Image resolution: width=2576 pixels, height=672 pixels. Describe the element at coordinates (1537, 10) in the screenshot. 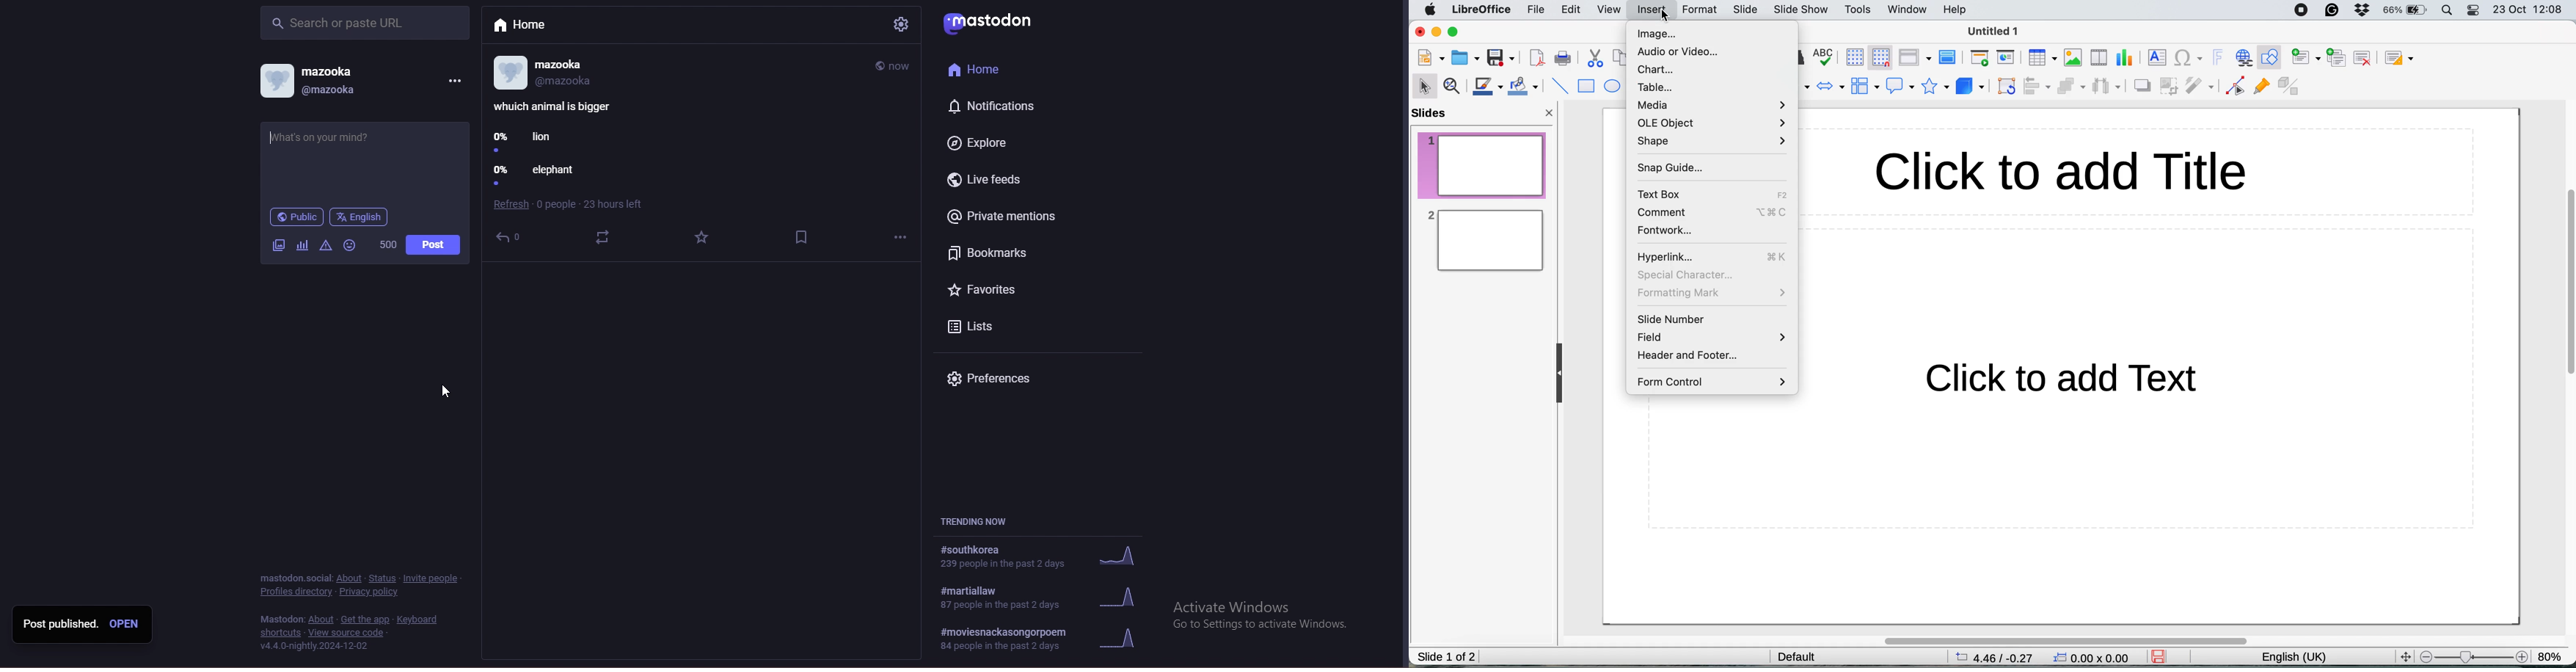

I see `file` at that location.